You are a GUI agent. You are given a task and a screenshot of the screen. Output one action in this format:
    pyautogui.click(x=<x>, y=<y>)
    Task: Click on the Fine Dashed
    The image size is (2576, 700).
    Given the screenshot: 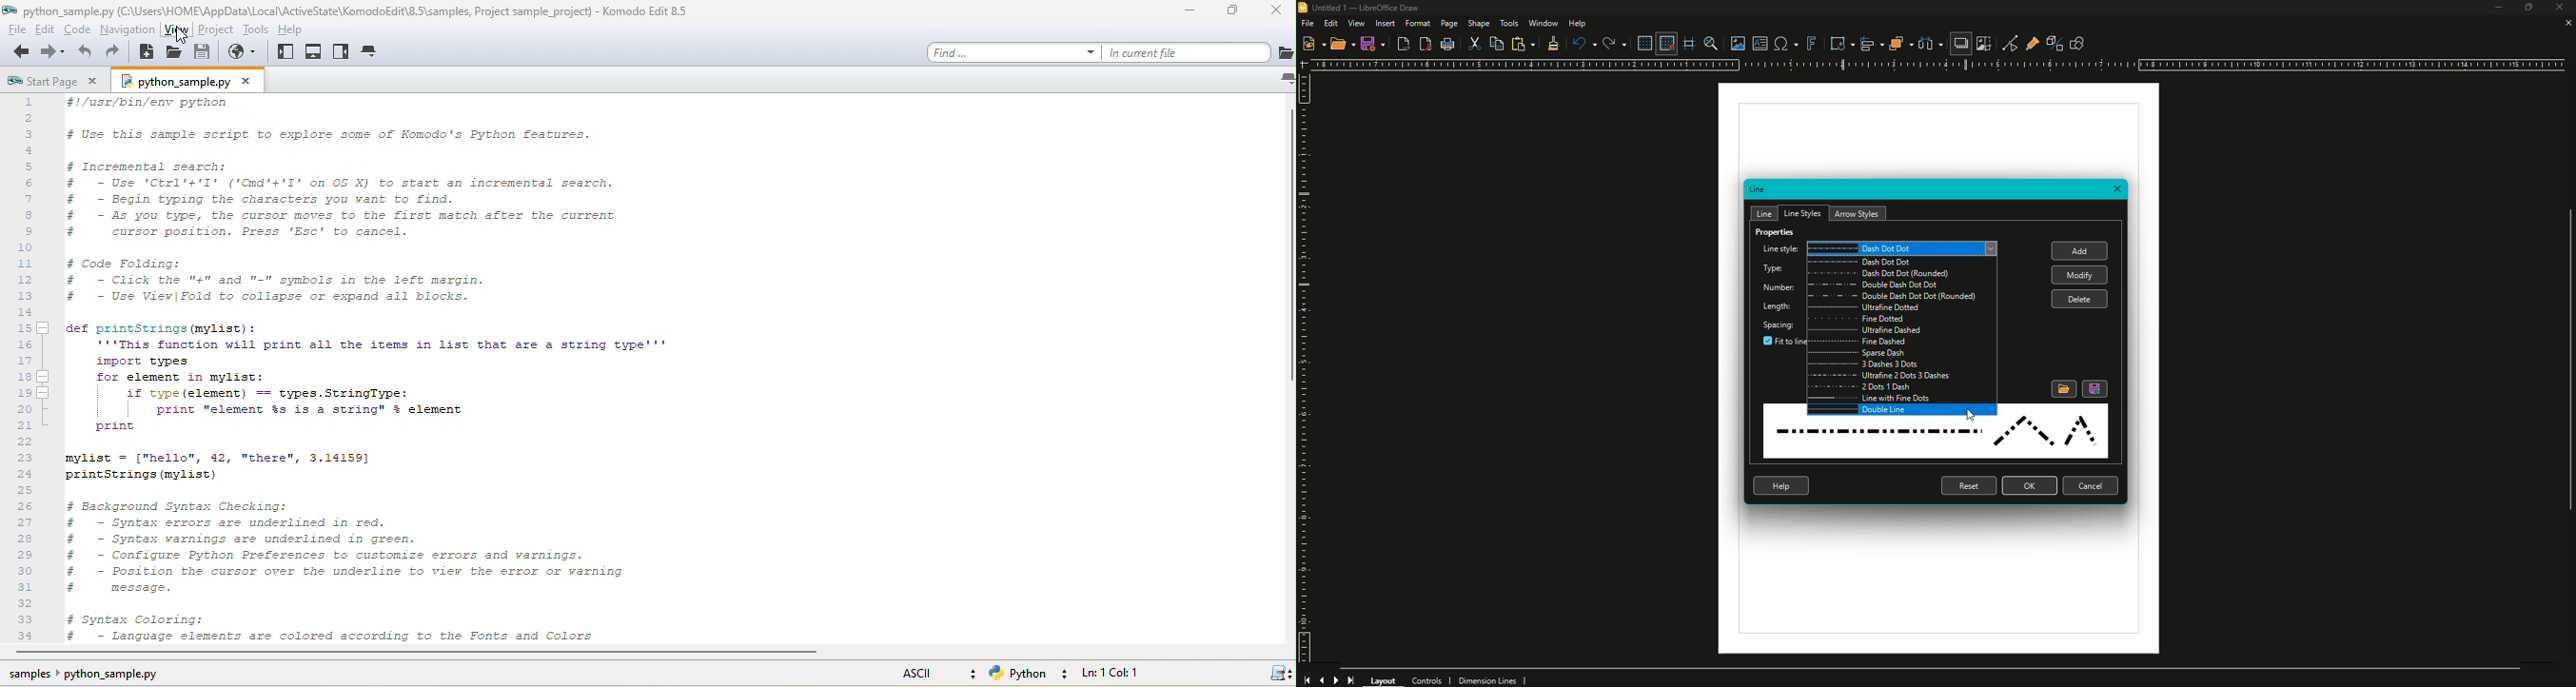 What is the action you would take?
    pyautogui.click(x=1903, y=344)
    